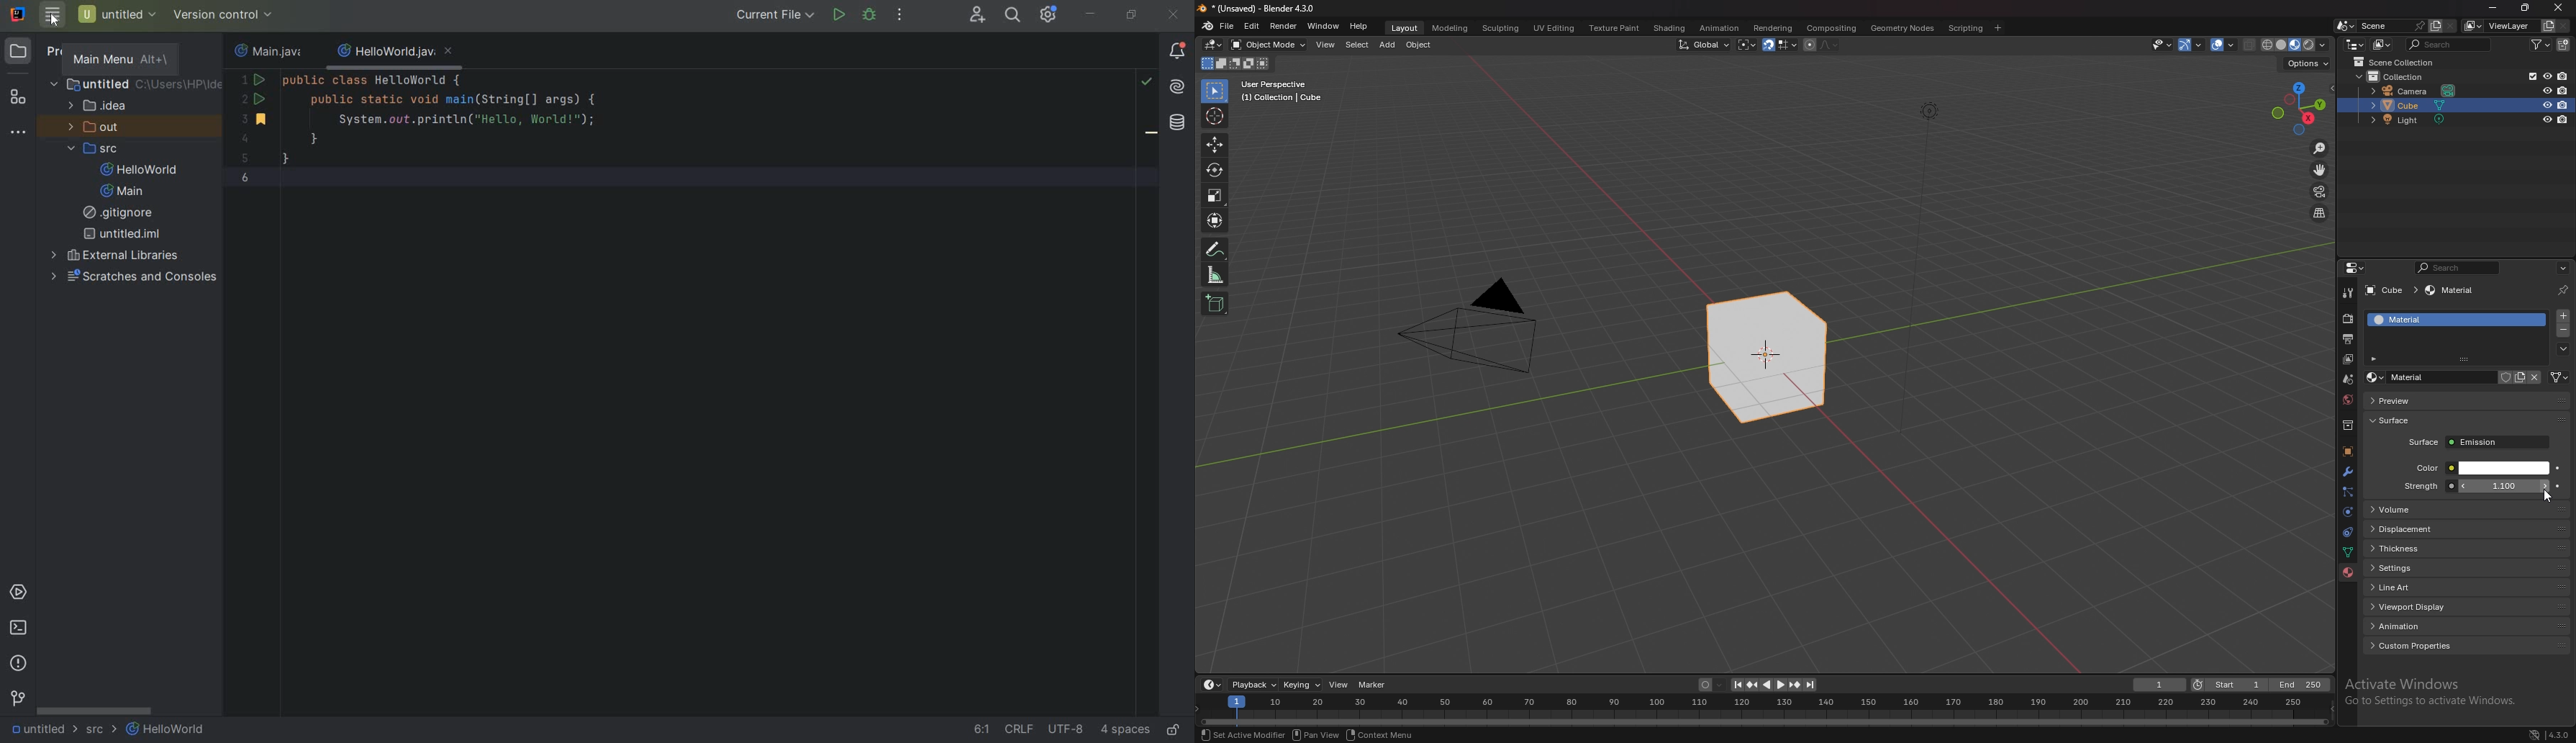  What do you see at coordinates (2299, 108) in the screenshot?
I see `preset viewpoint` at bounding box center [2299, 108].